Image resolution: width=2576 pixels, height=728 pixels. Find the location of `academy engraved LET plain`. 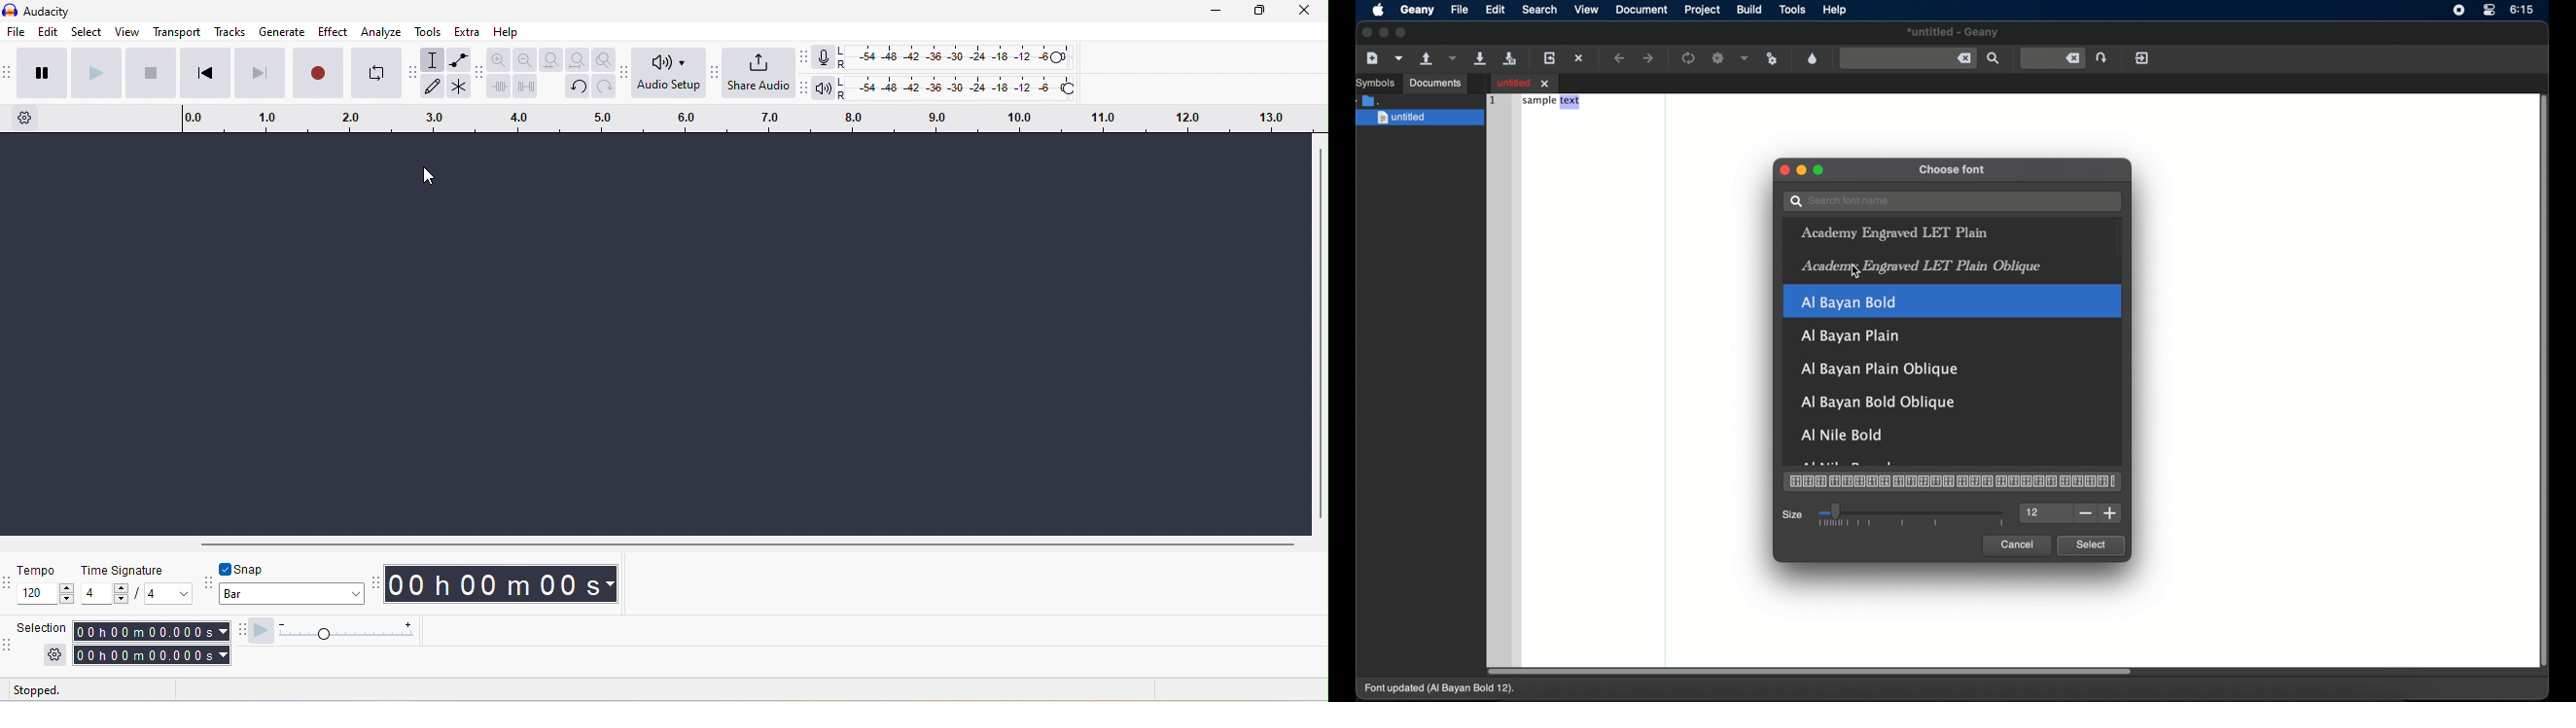

academy engraved LET plain is located at coordinates (1894, 233).